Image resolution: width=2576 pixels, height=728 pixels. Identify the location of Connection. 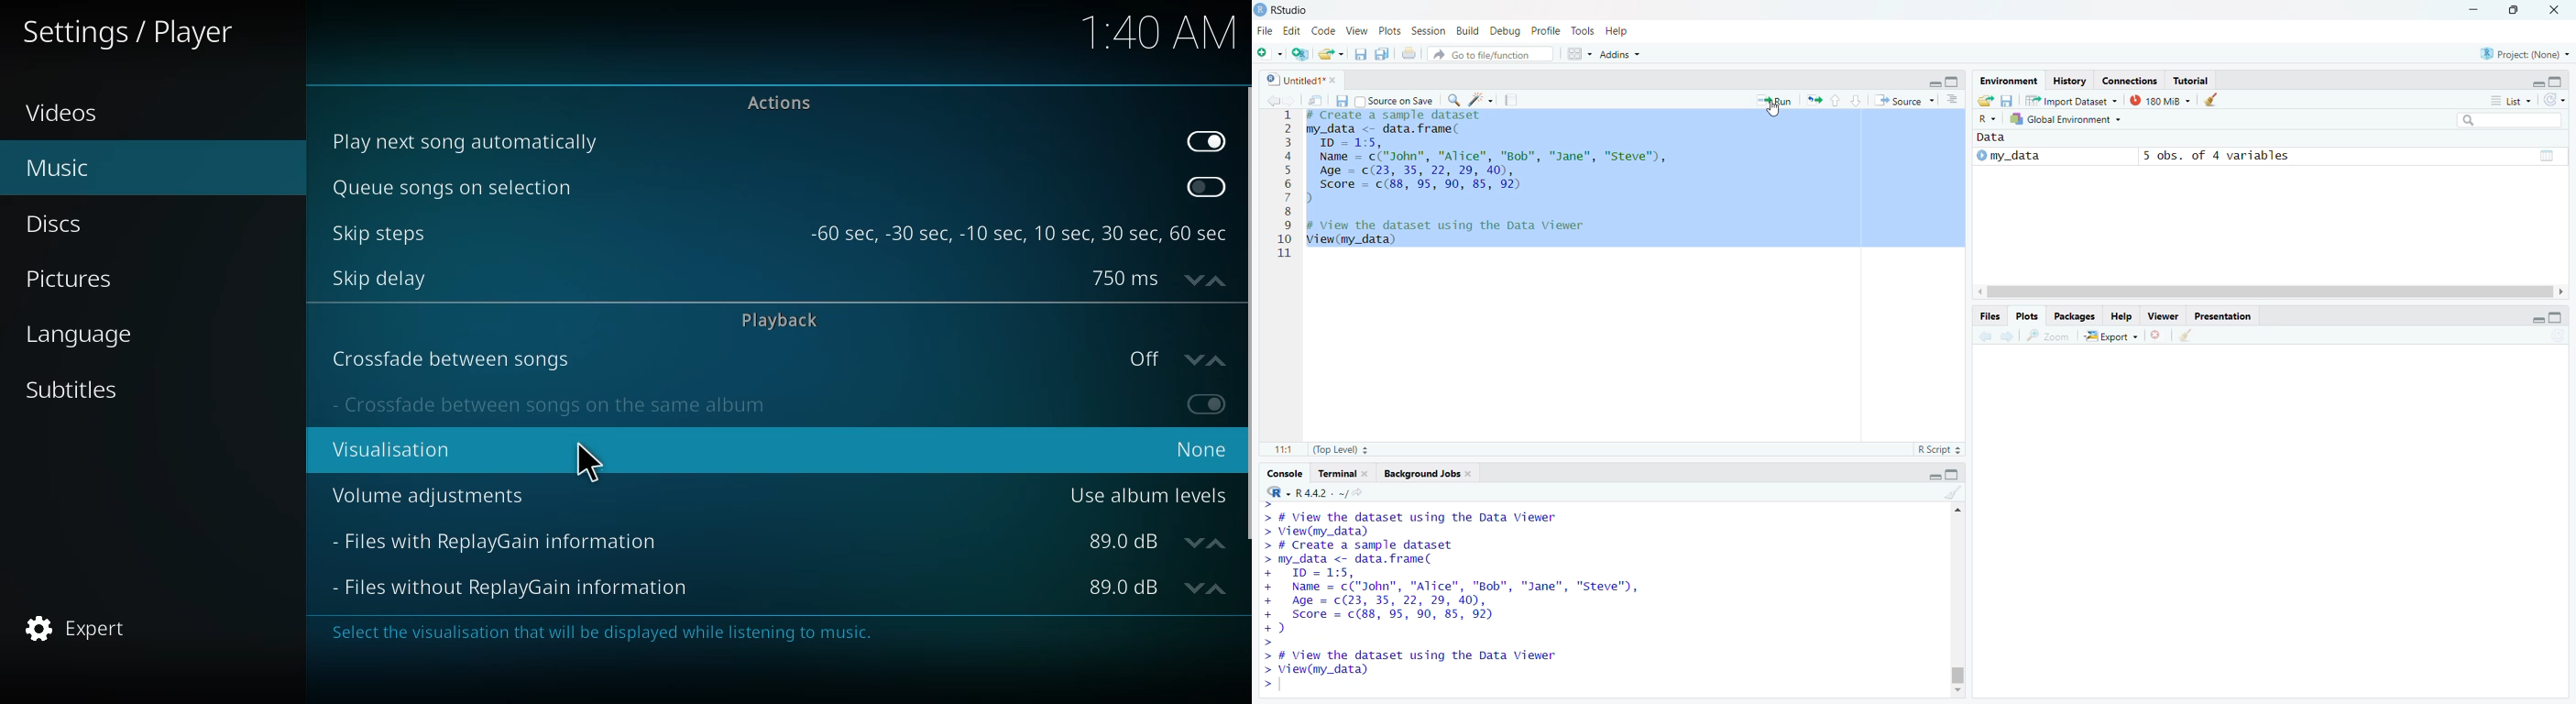
(2128, 82).